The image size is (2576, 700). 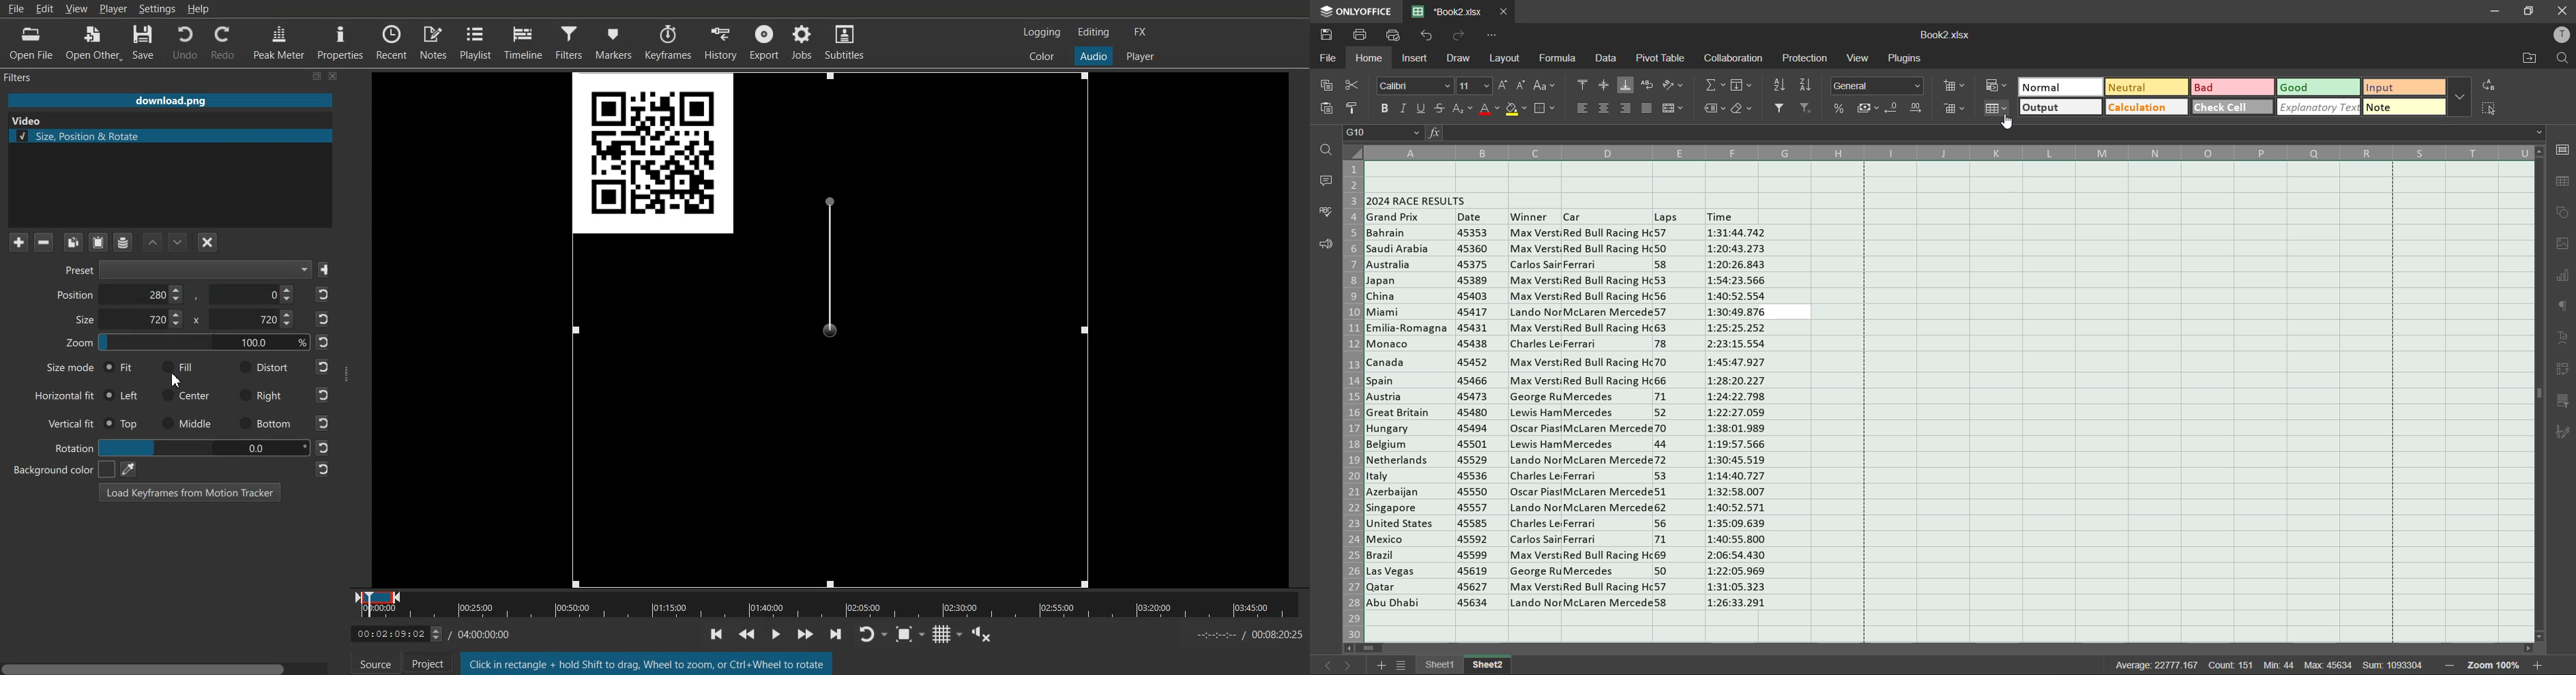 What do you see at coordinates (943, 637) in the screenshot?
I see `Toggle grid display on the player` at bounding box center [943, 637].